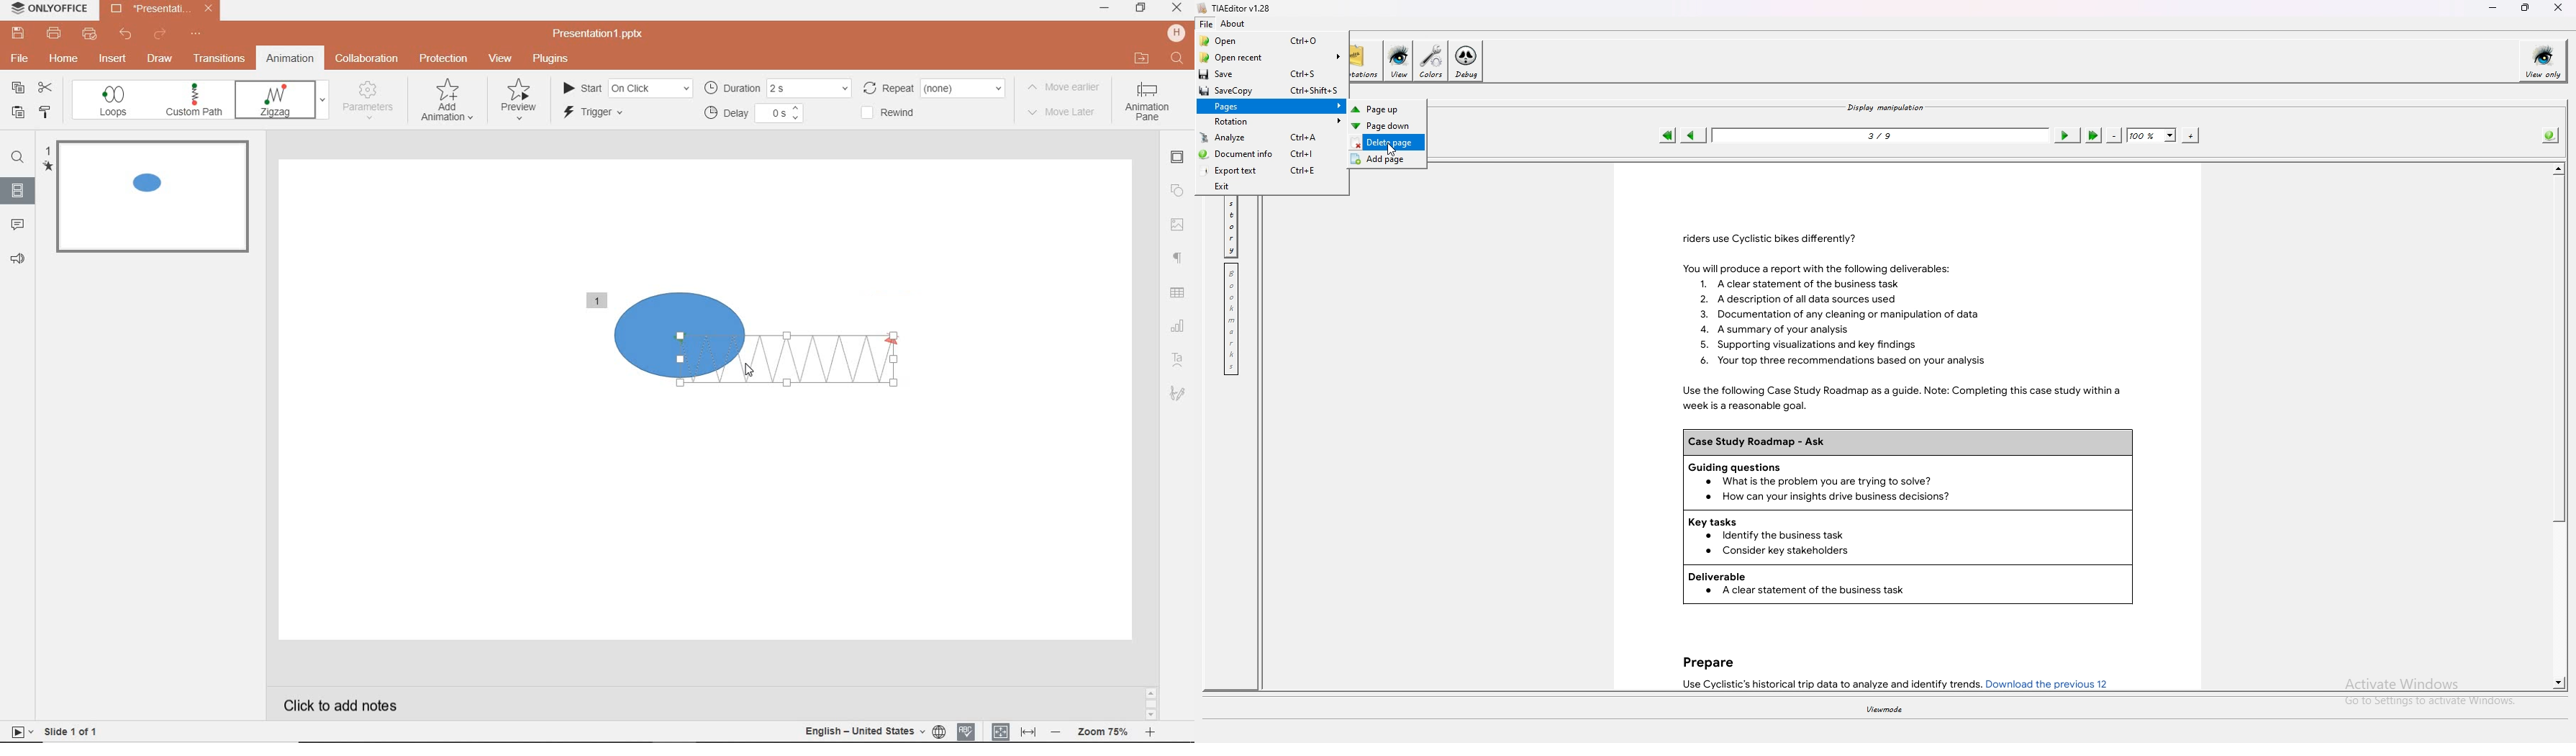  What do you see at coordinates (17, 732) in the screenshot?
I see `start slide show` at bounding box center [17, 732].